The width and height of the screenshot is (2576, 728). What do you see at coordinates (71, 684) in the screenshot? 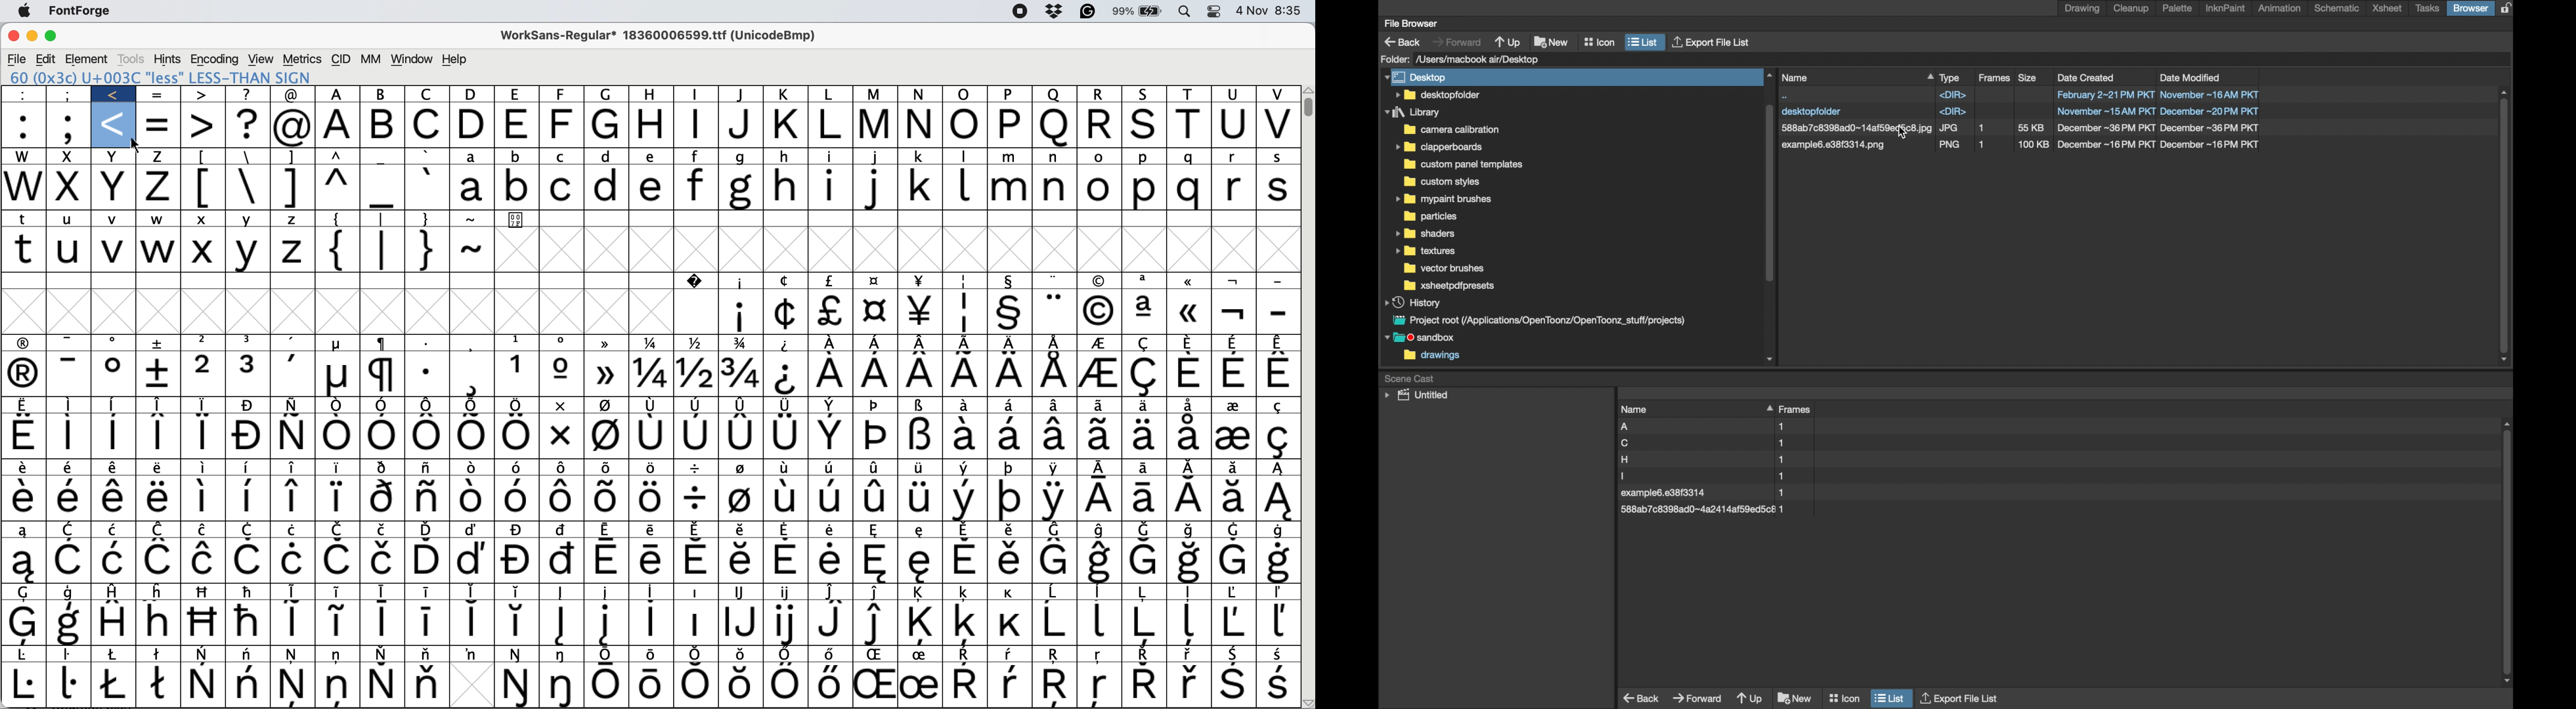
I see `Symbol` at bounding box center [71, 684].